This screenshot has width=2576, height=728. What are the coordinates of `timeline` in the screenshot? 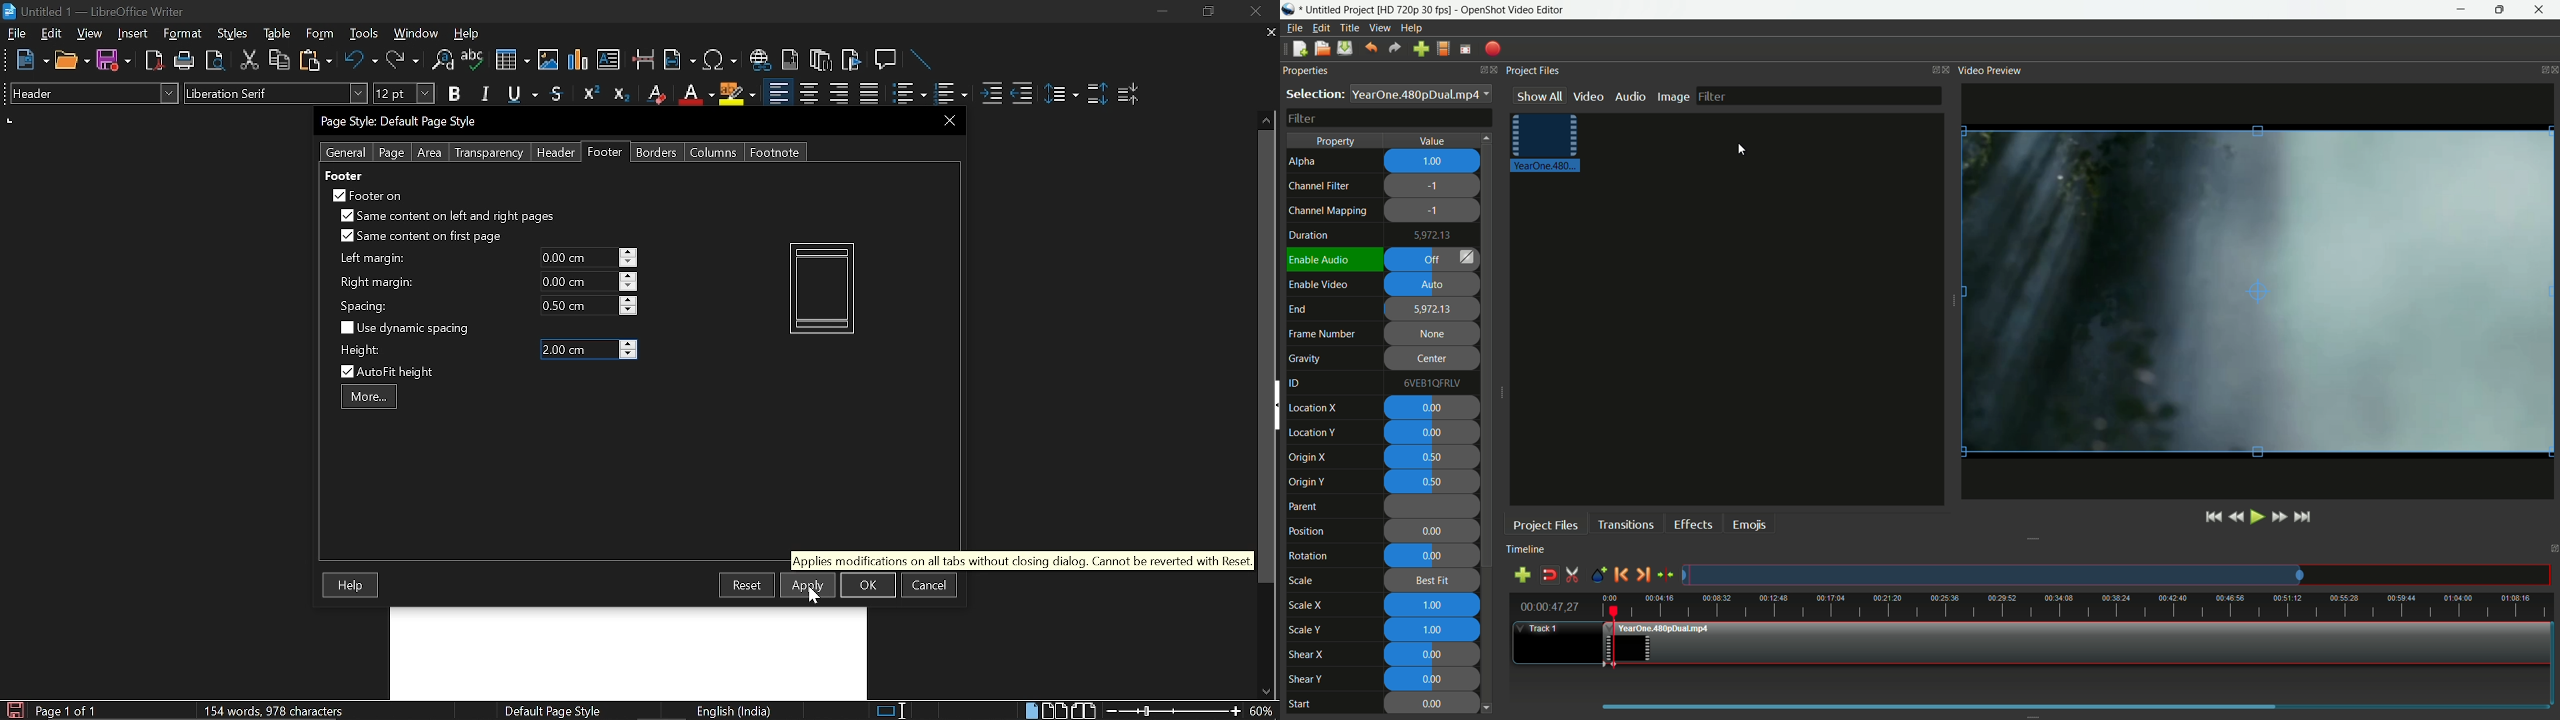 It's located at (1529, 549).